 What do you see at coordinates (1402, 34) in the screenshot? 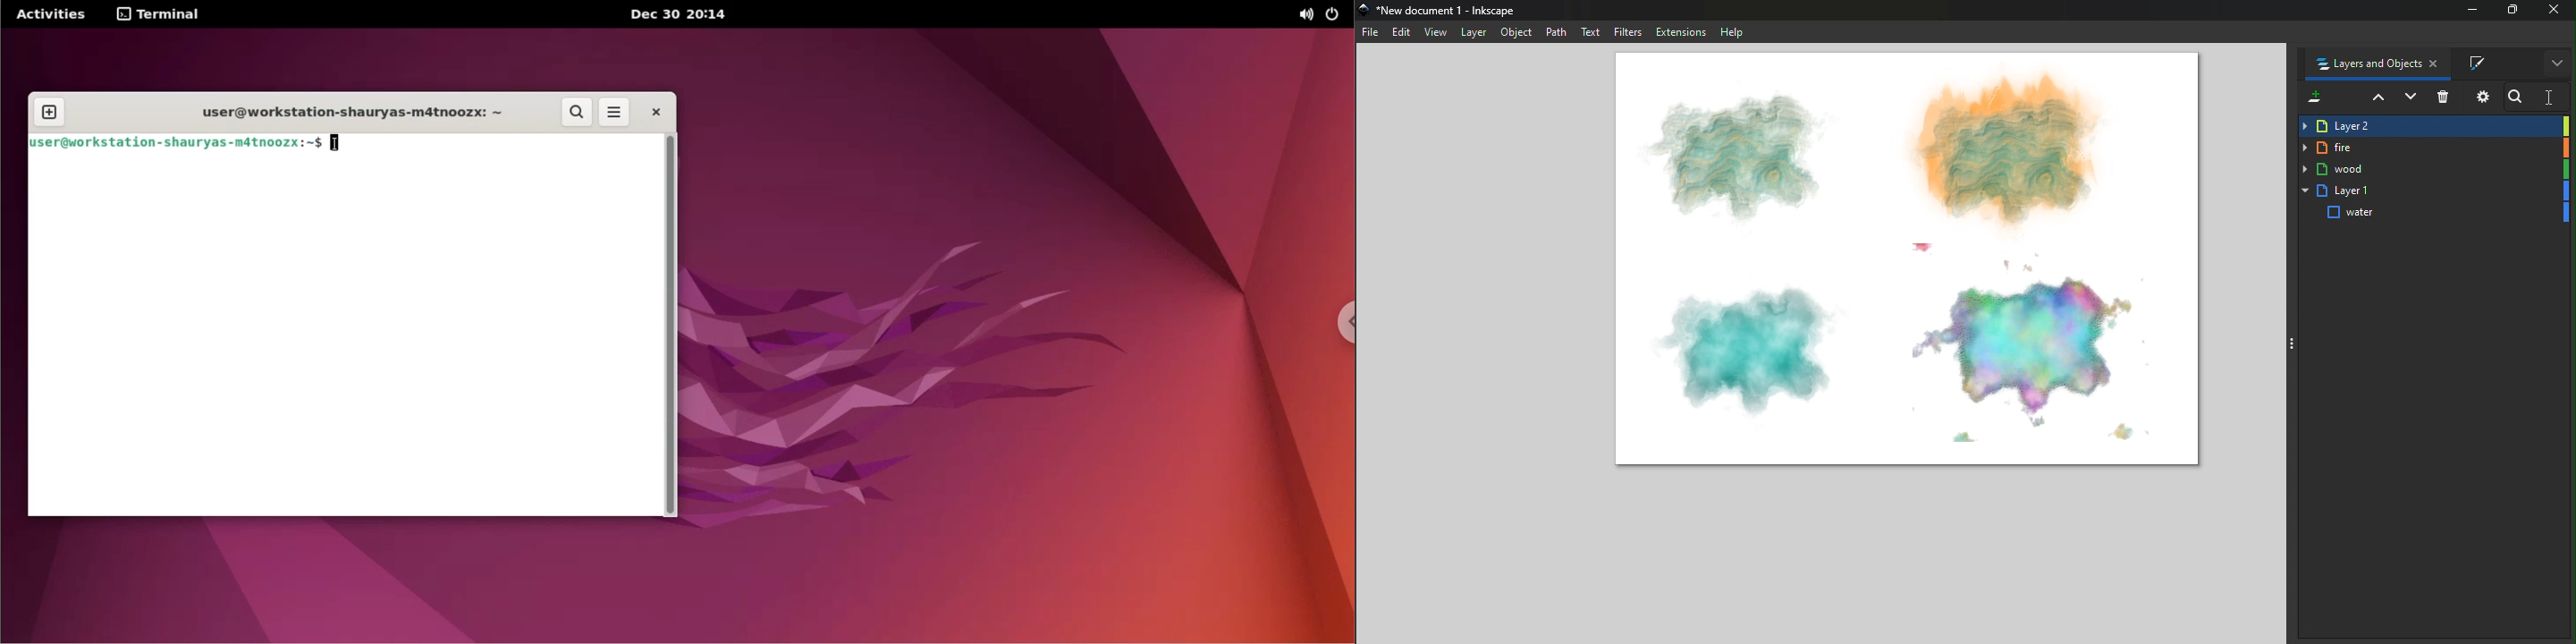
I see `Edit` at bounding box center [1402, 34].